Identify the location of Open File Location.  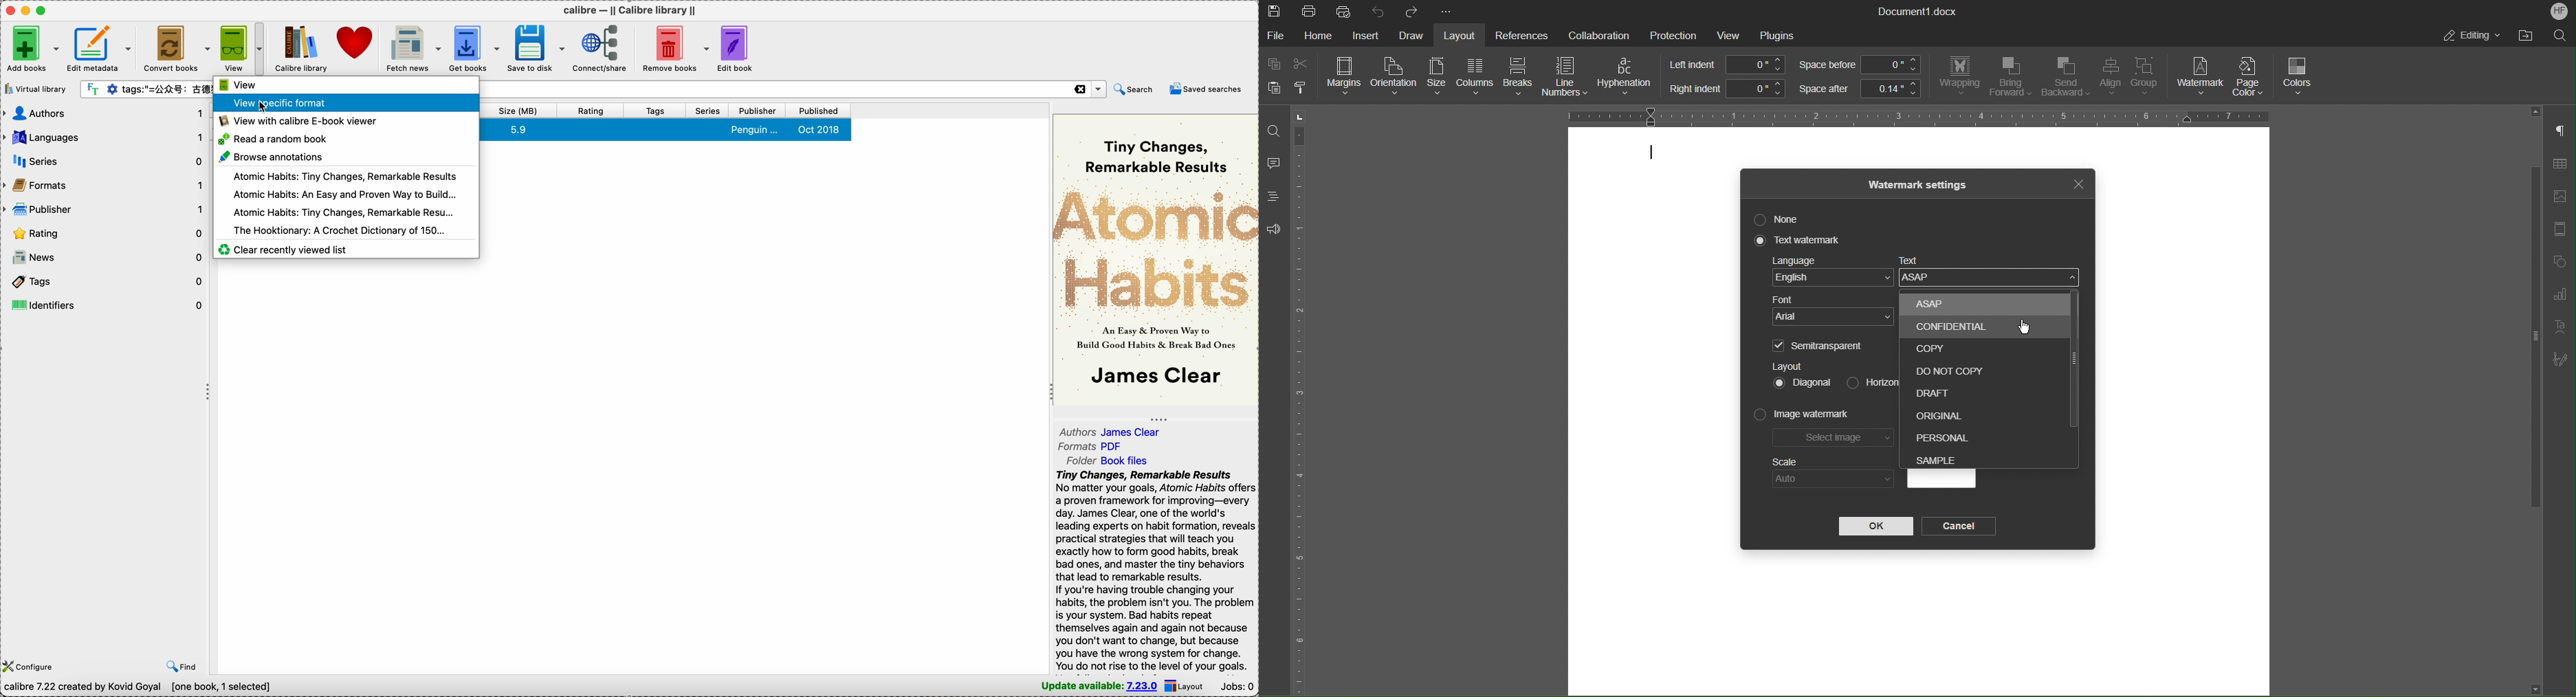
(2522, 36).